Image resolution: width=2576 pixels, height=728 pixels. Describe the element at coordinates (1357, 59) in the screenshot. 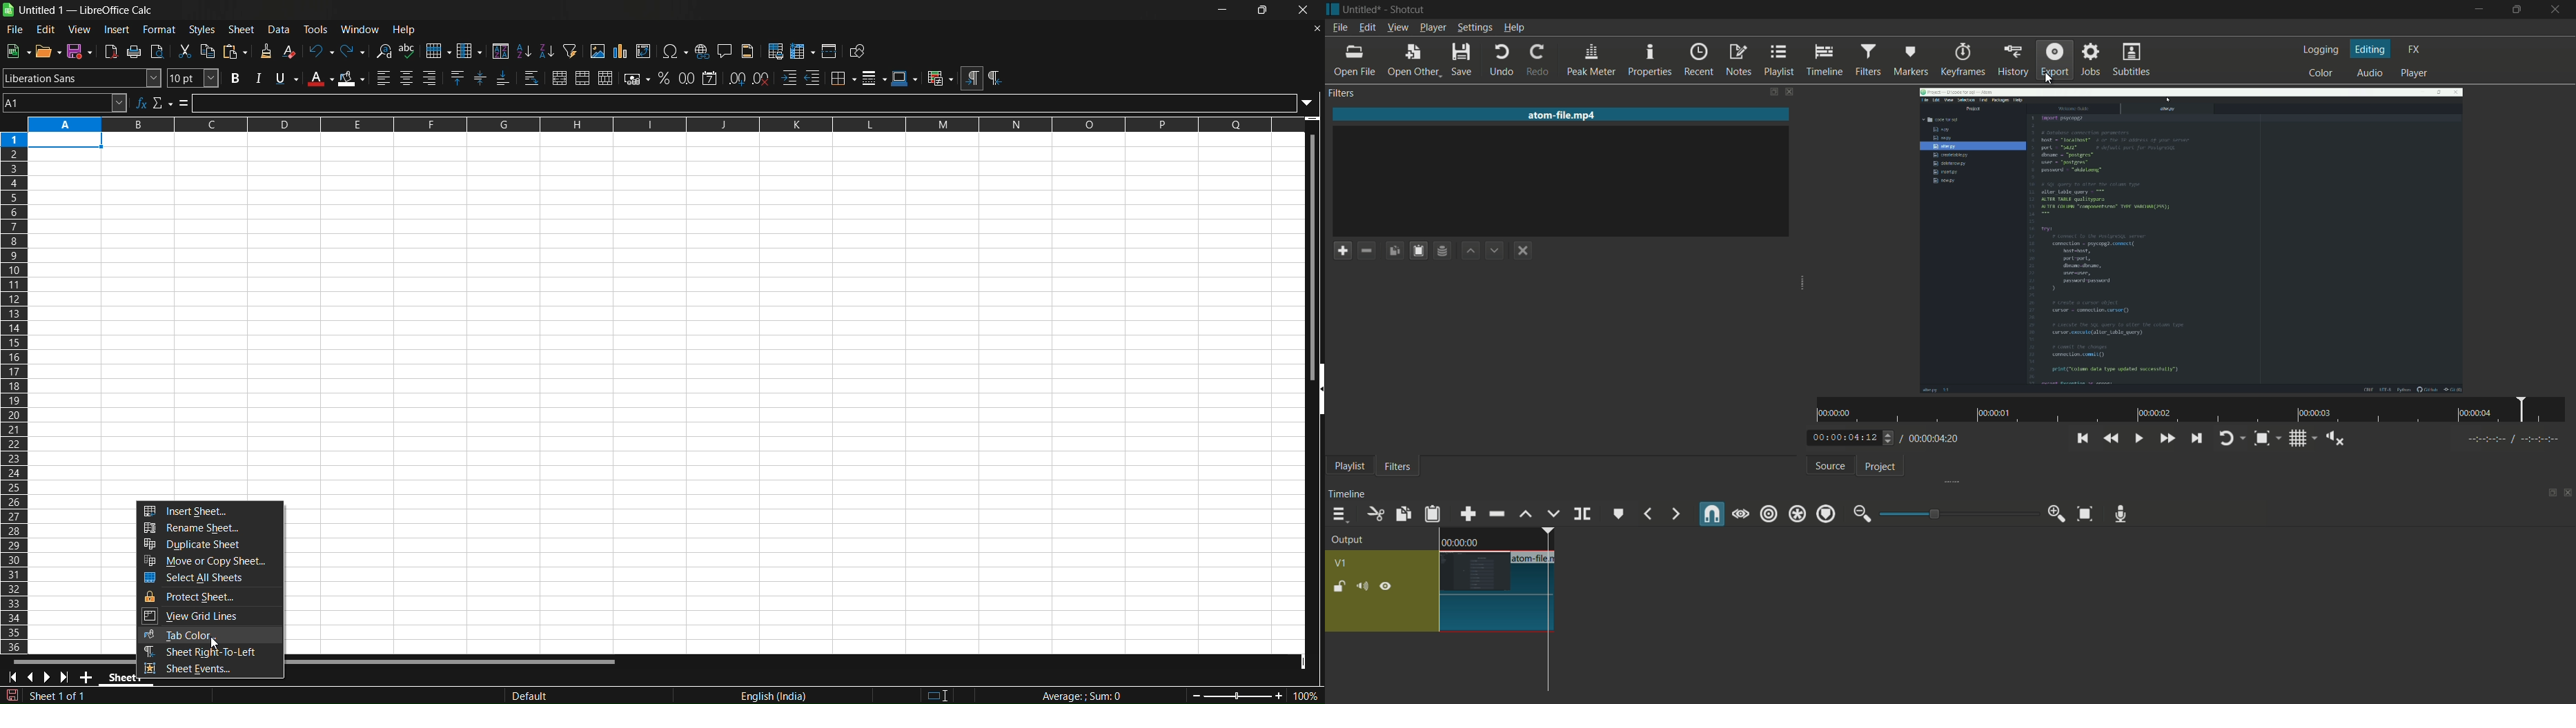

I see `open file` at that location.